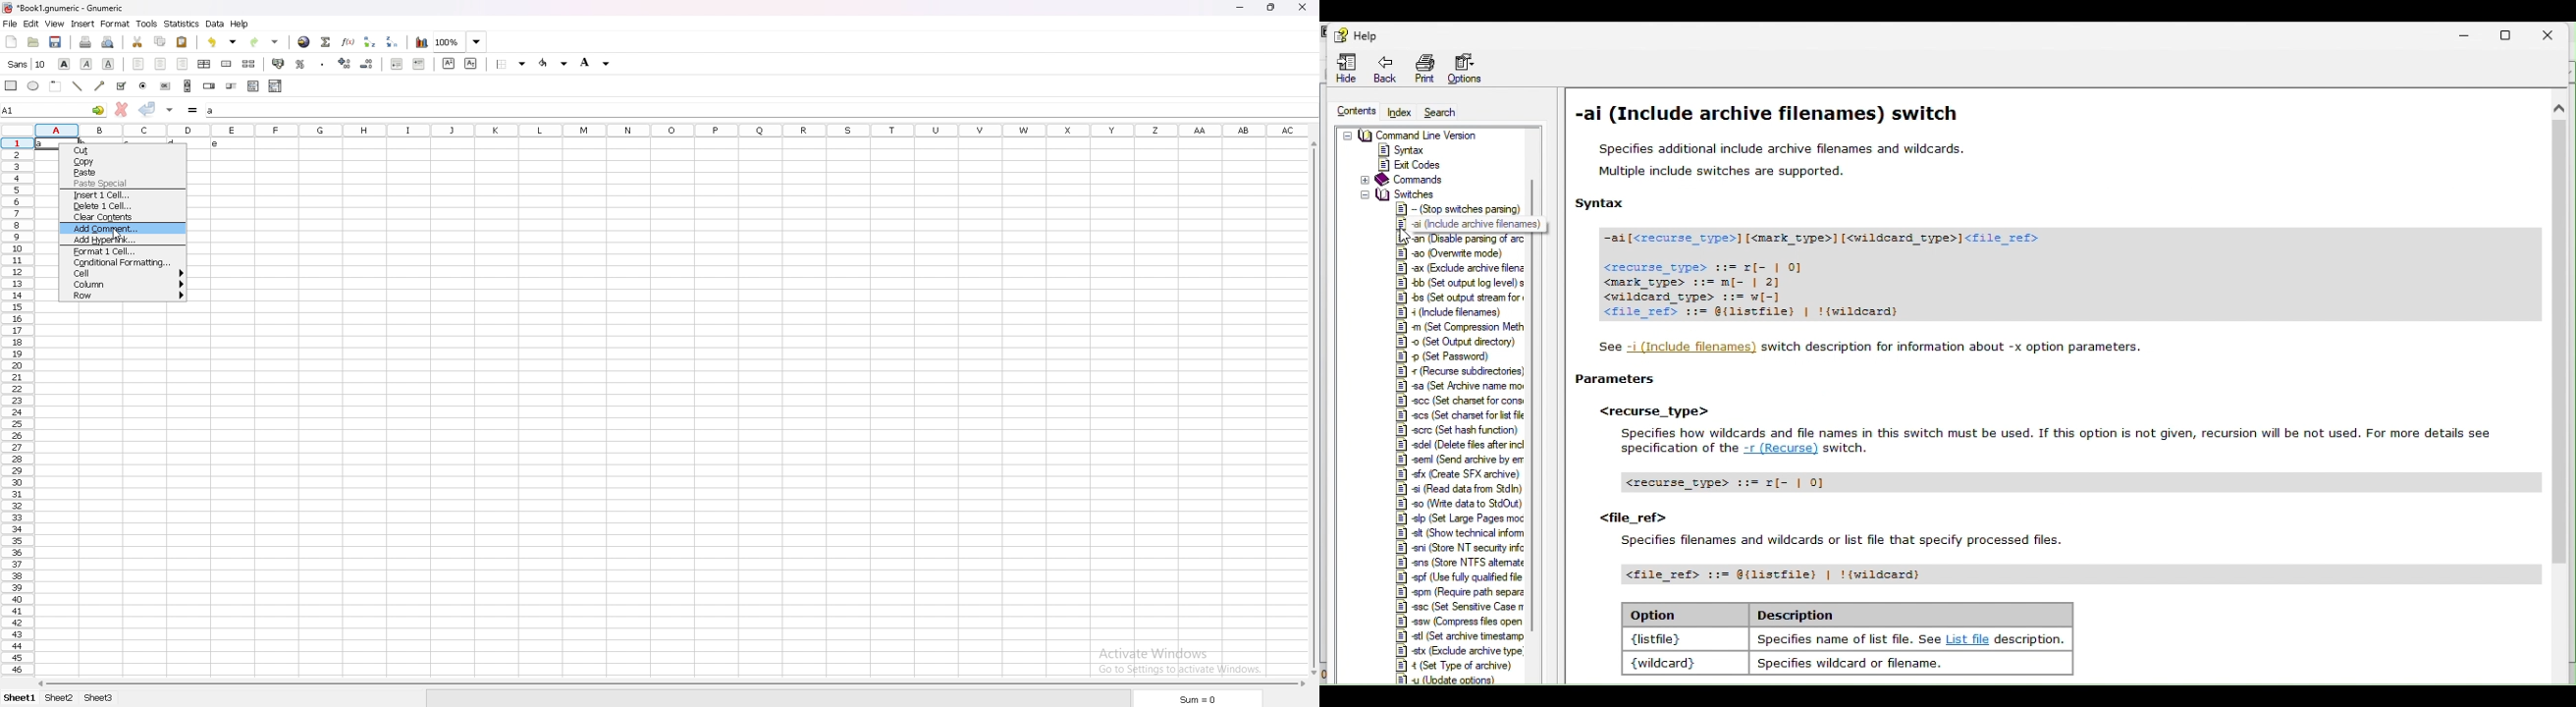  I want to click on Commands, so click(1405, 181).